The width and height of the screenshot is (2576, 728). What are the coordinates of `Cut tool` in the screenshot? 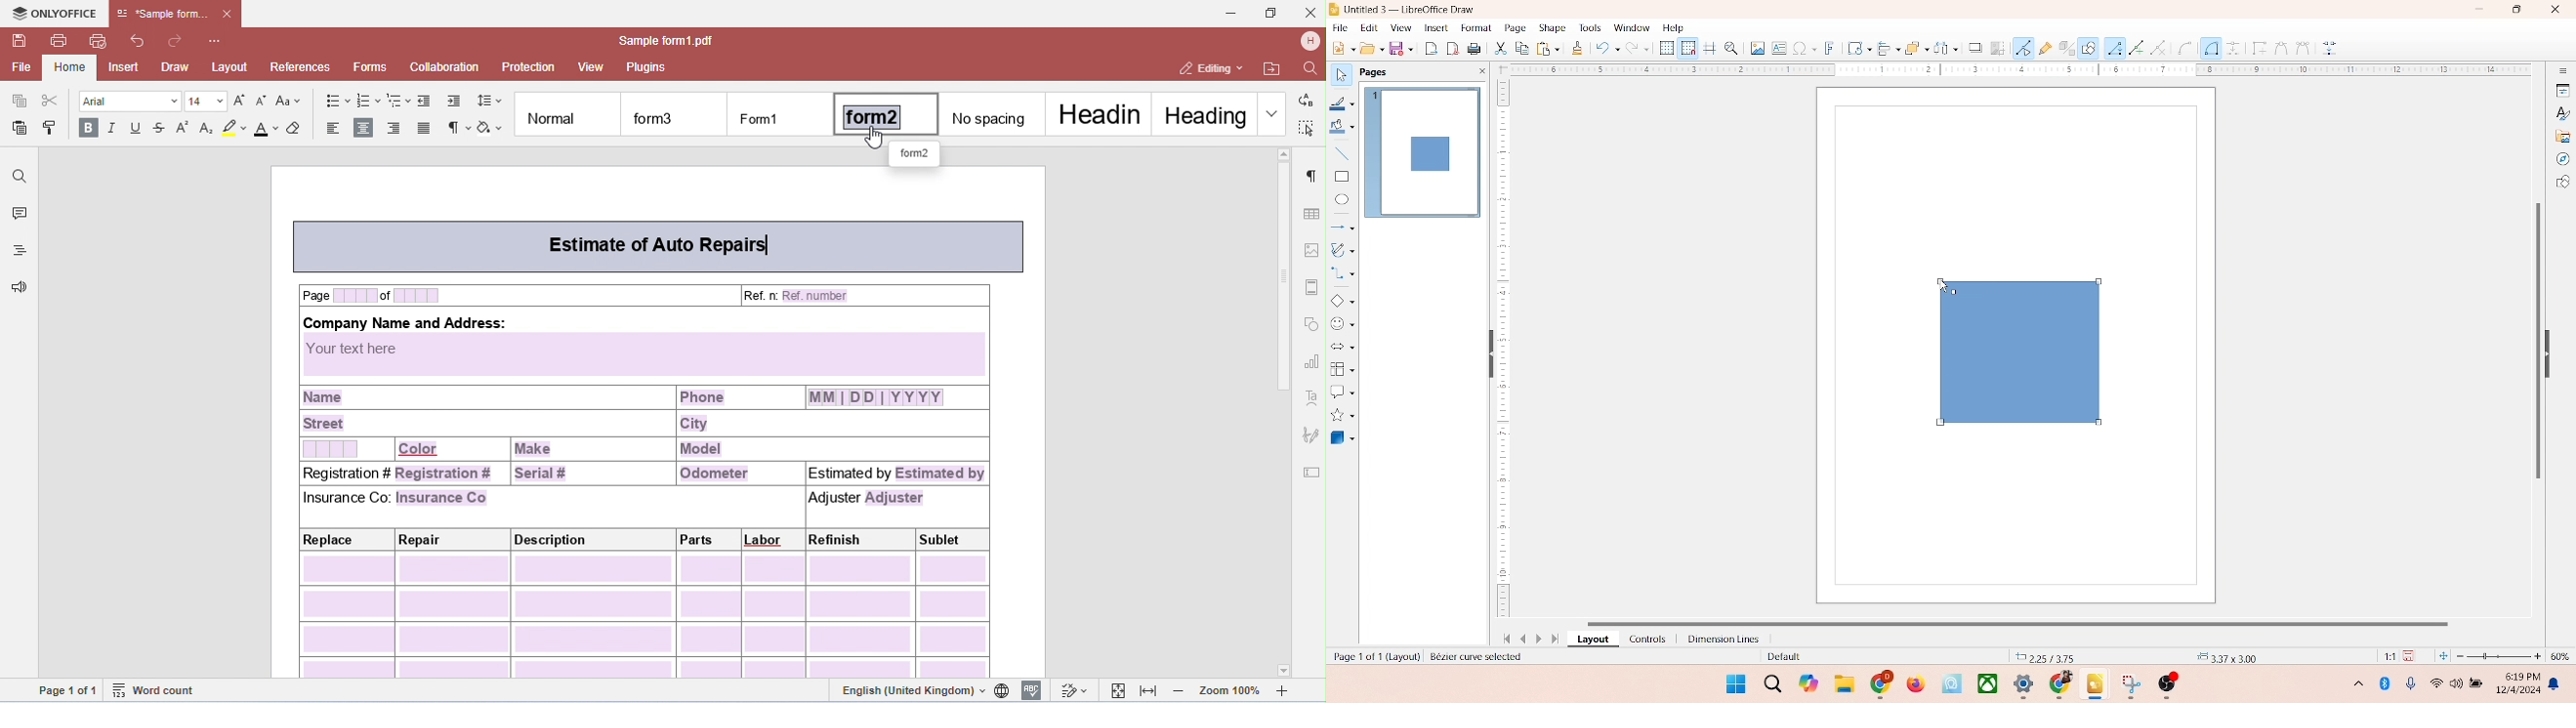 It's located at (2276, 47).